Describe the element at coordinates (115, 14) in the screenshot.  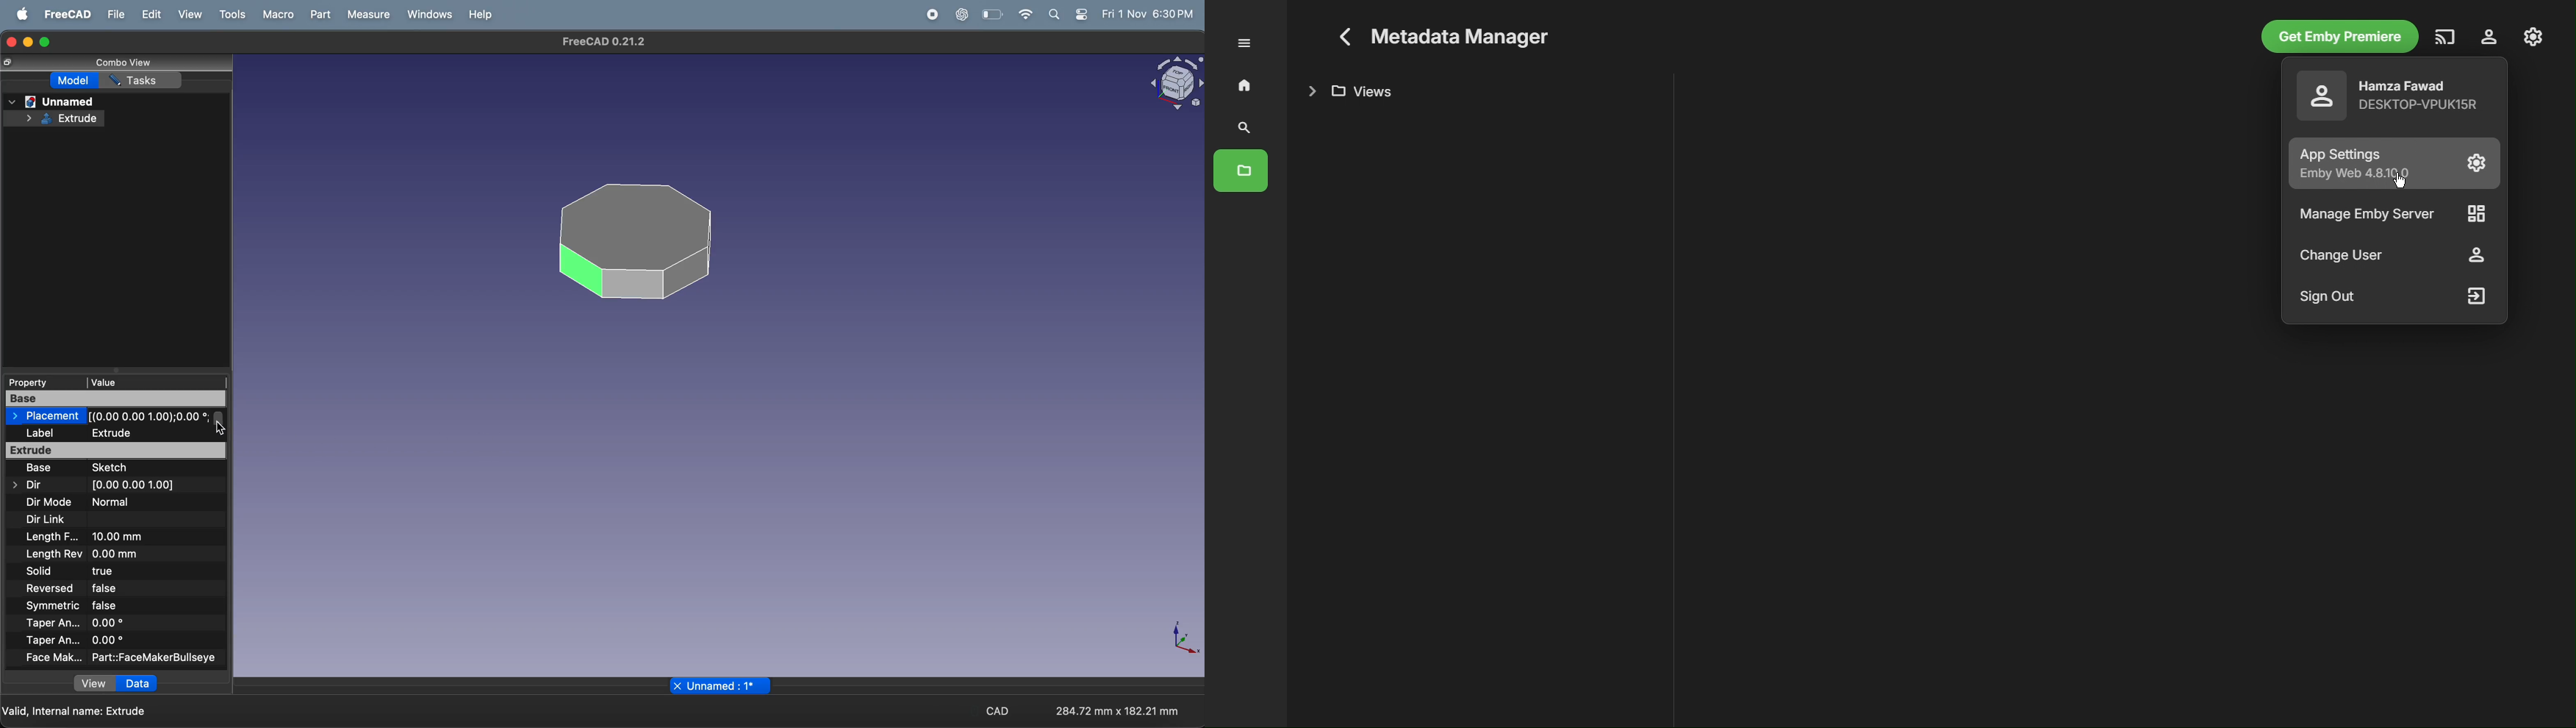
I see `file` at that location.